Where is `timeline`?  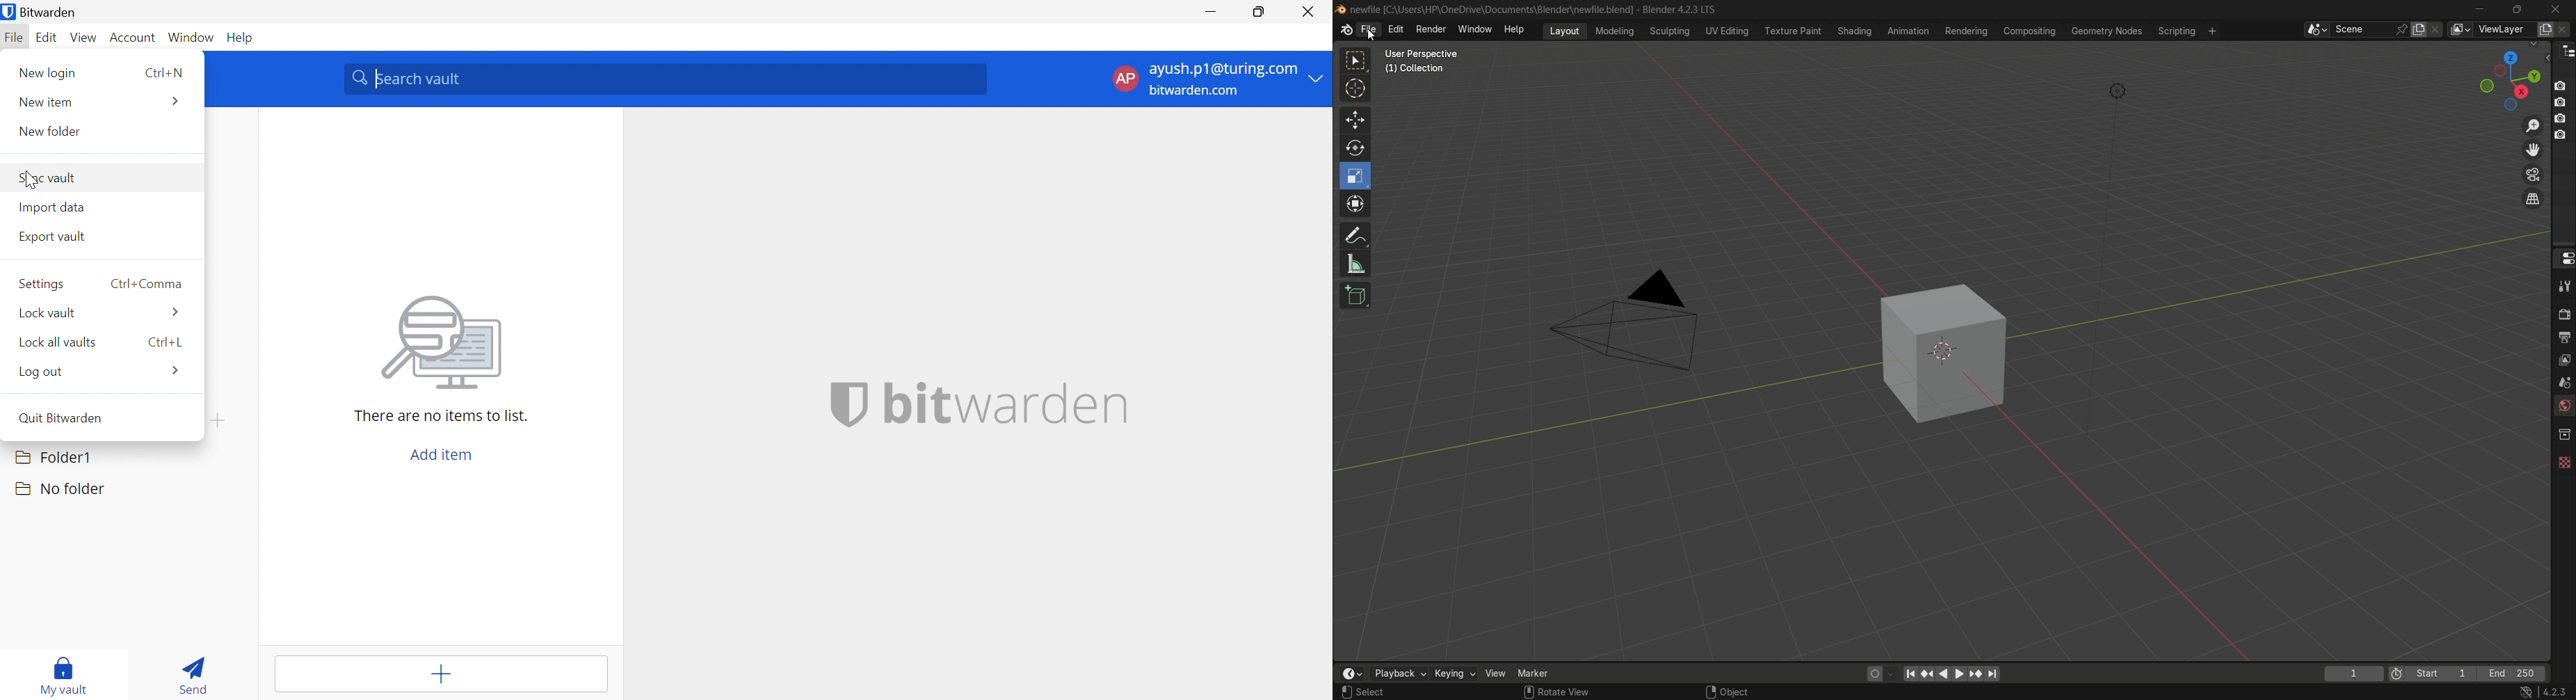 timeline is located at coordinates (1351, 673).